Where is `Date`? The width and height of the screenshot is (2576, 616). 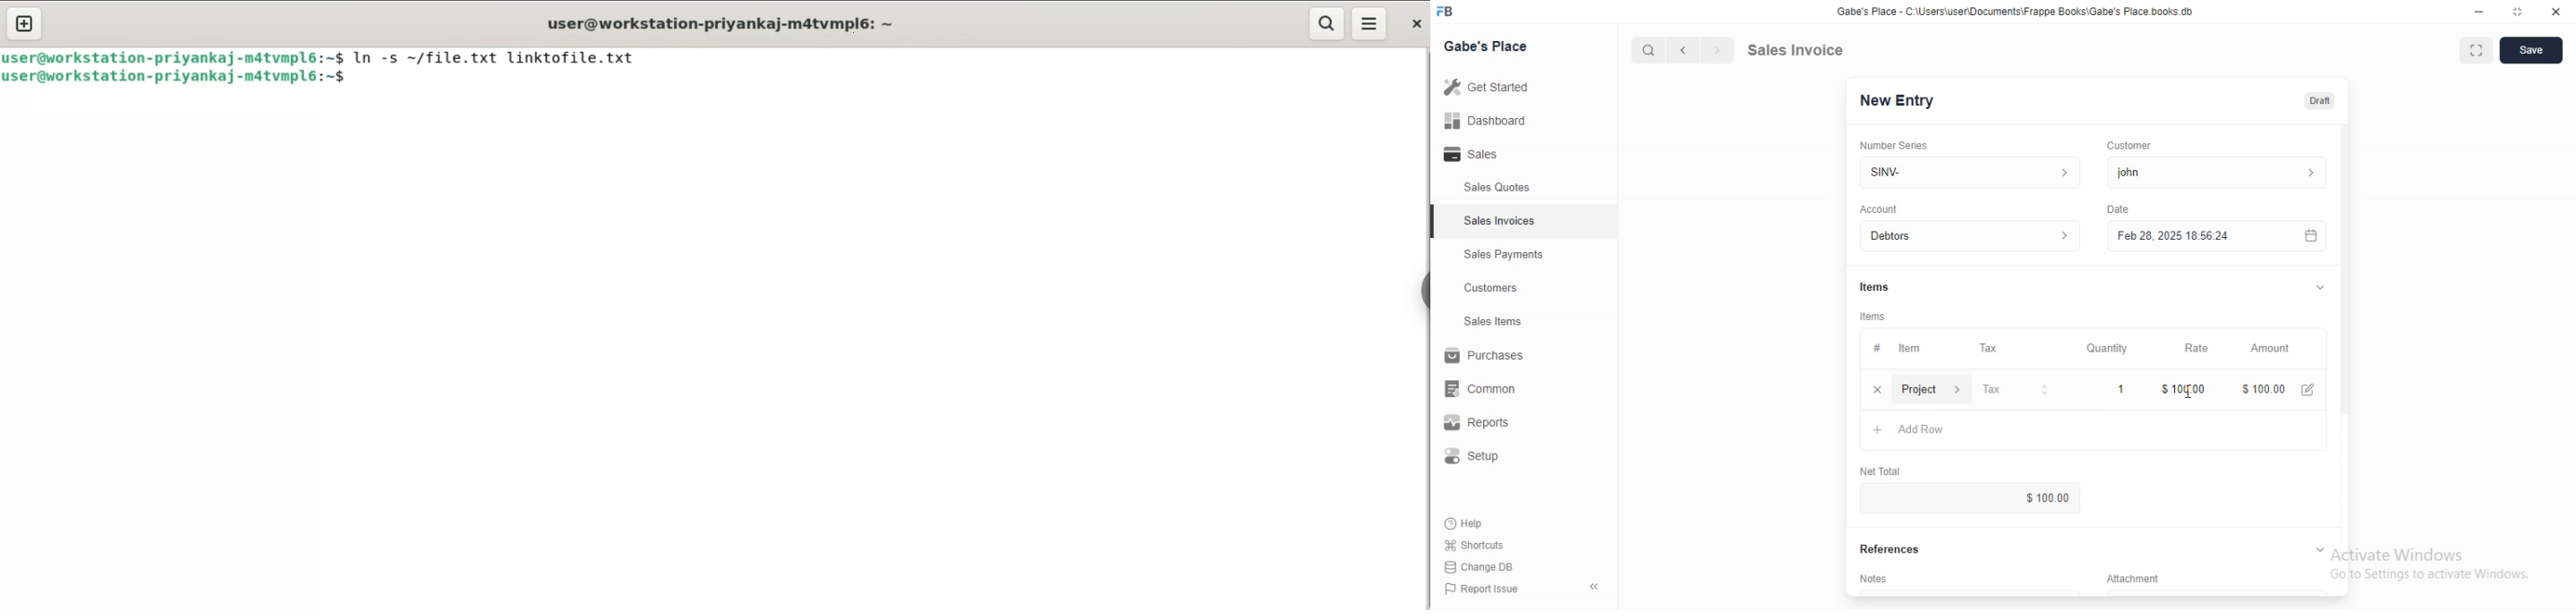 Date is located at coordinates (2118, 208).